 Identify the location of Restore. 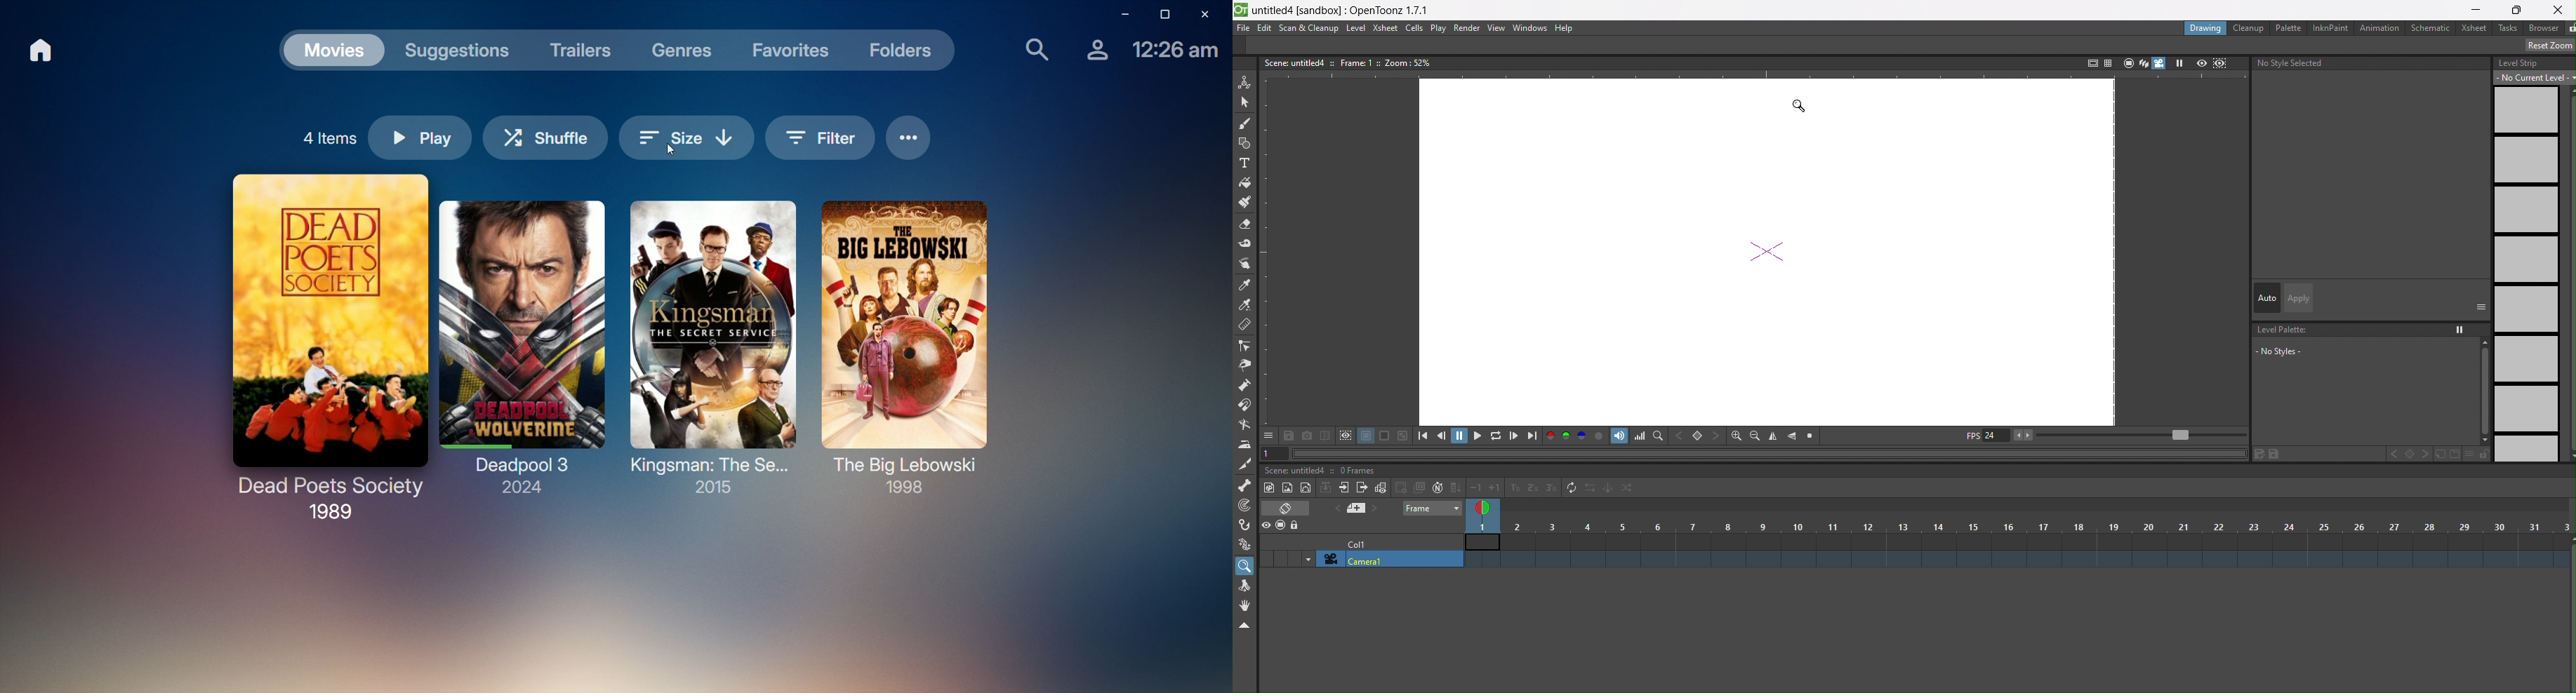
(1160, 15).